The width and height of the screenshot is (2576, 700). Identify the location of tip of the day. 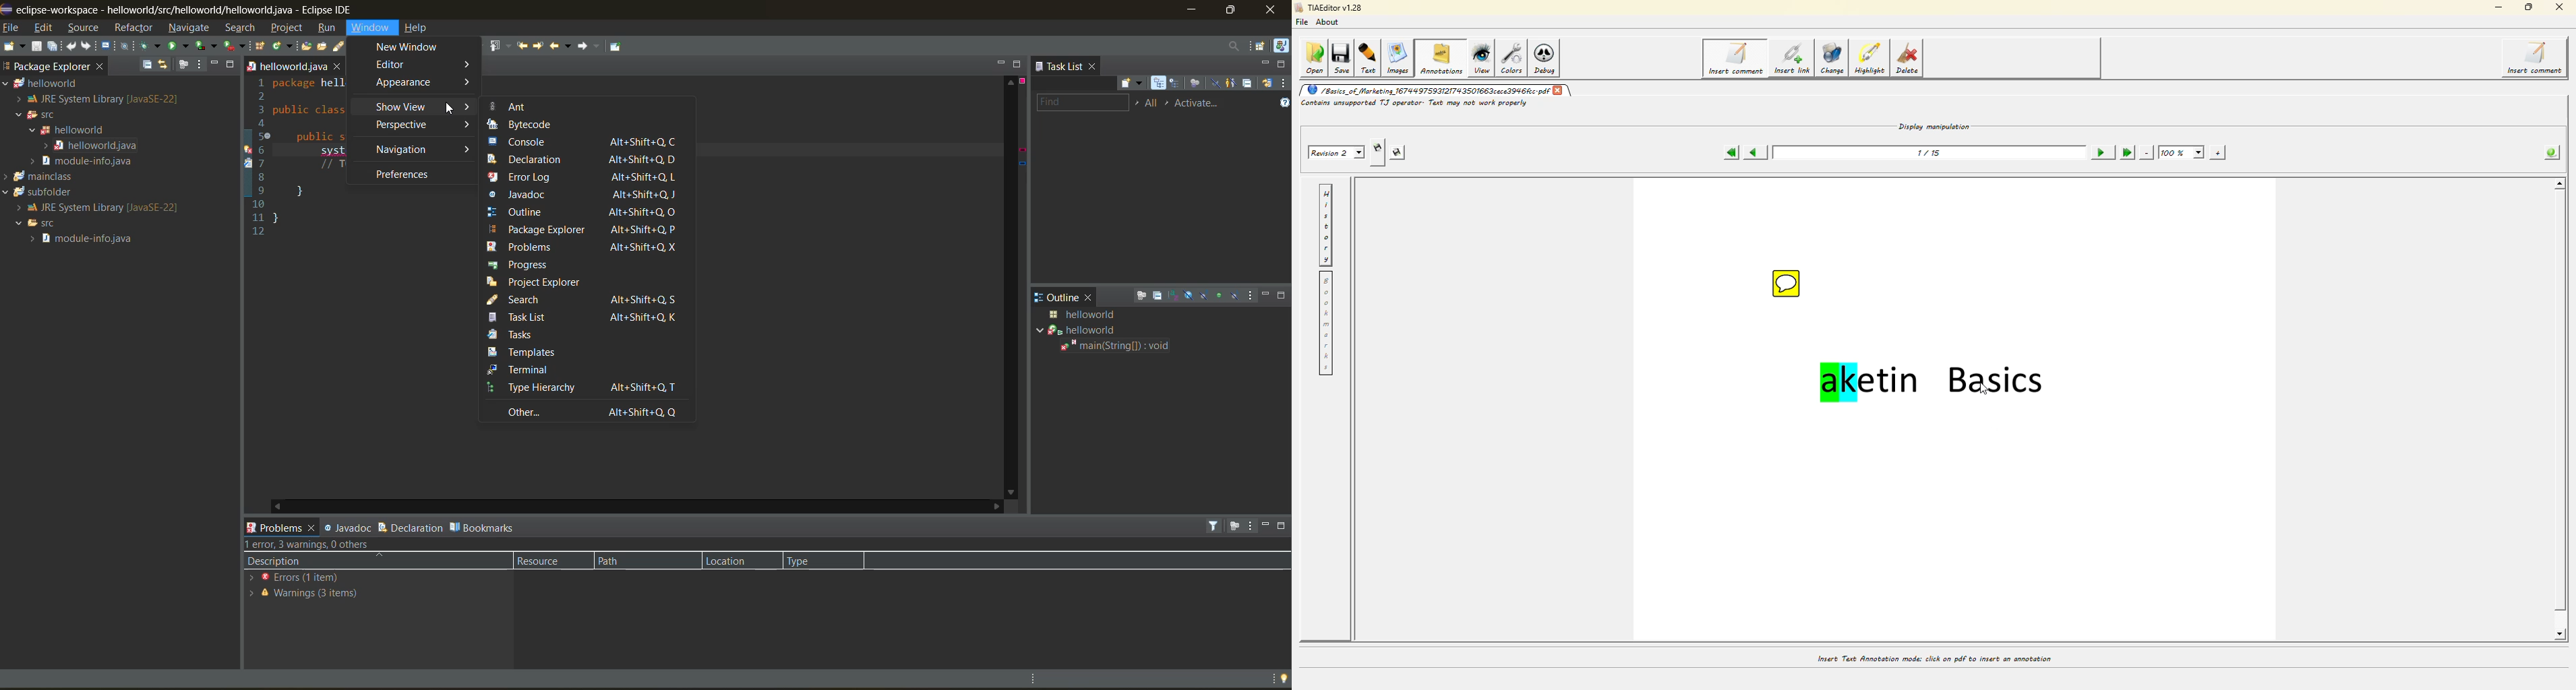
(1282, 679).